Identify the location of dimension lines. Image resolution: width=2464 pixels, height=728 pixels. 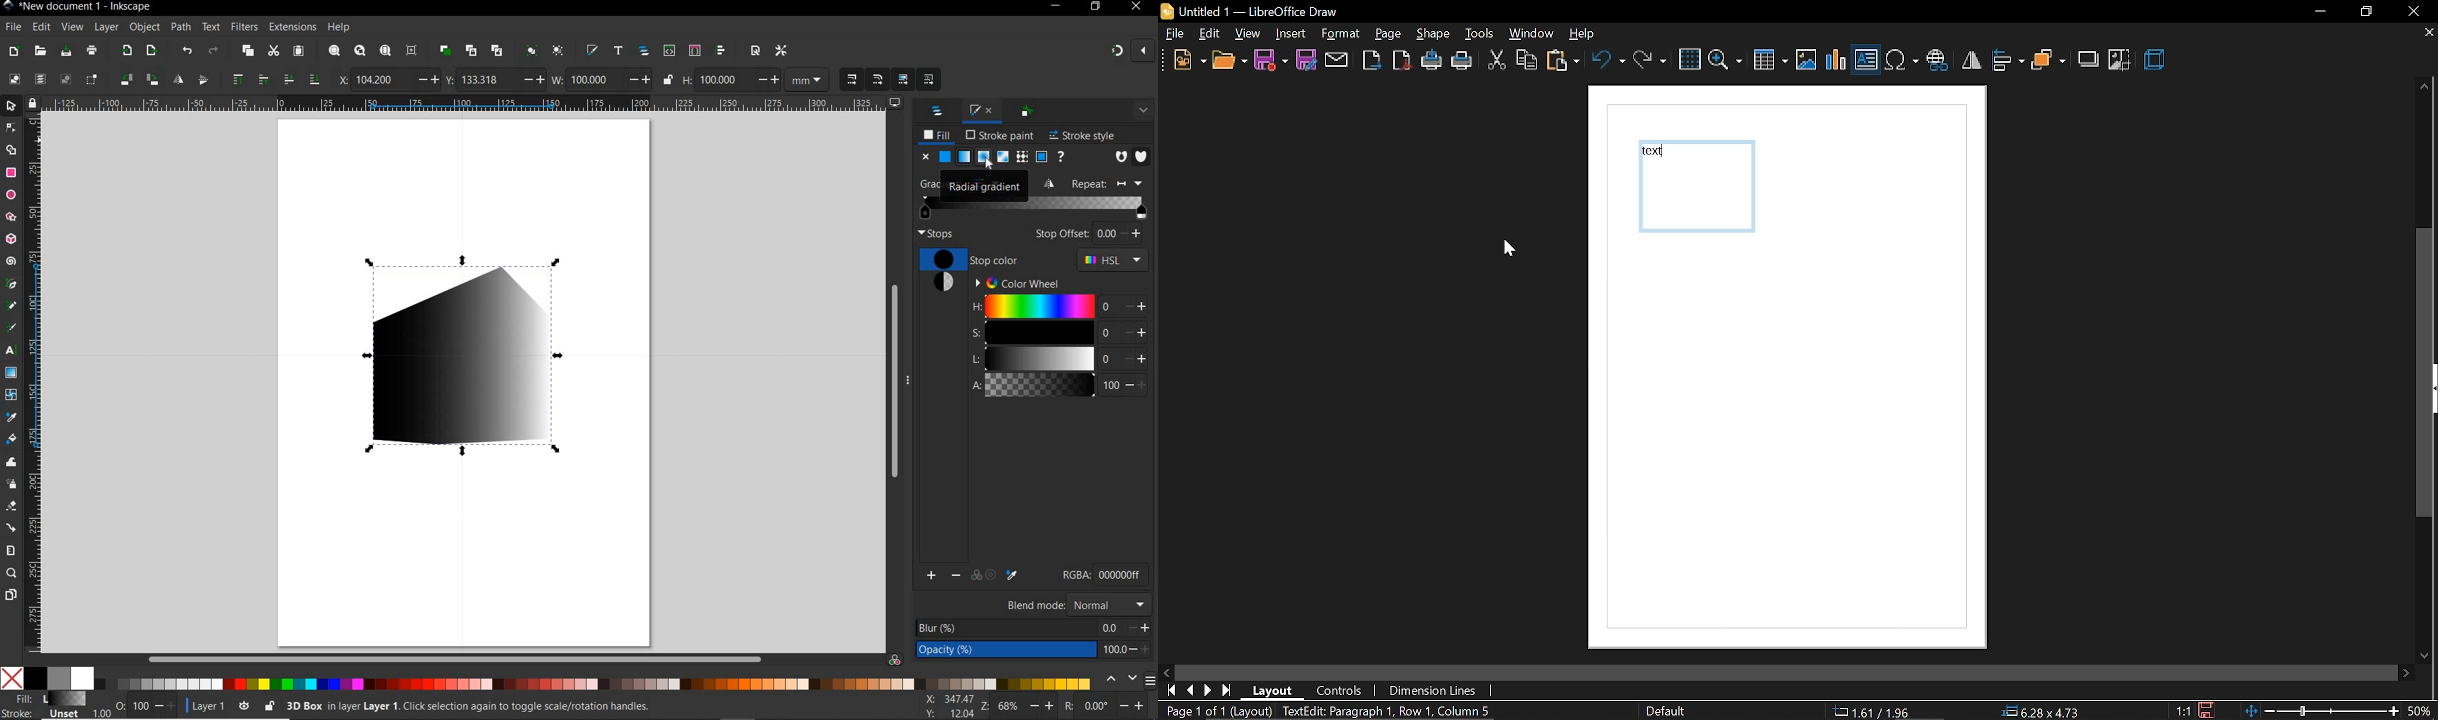
(1434, 691).